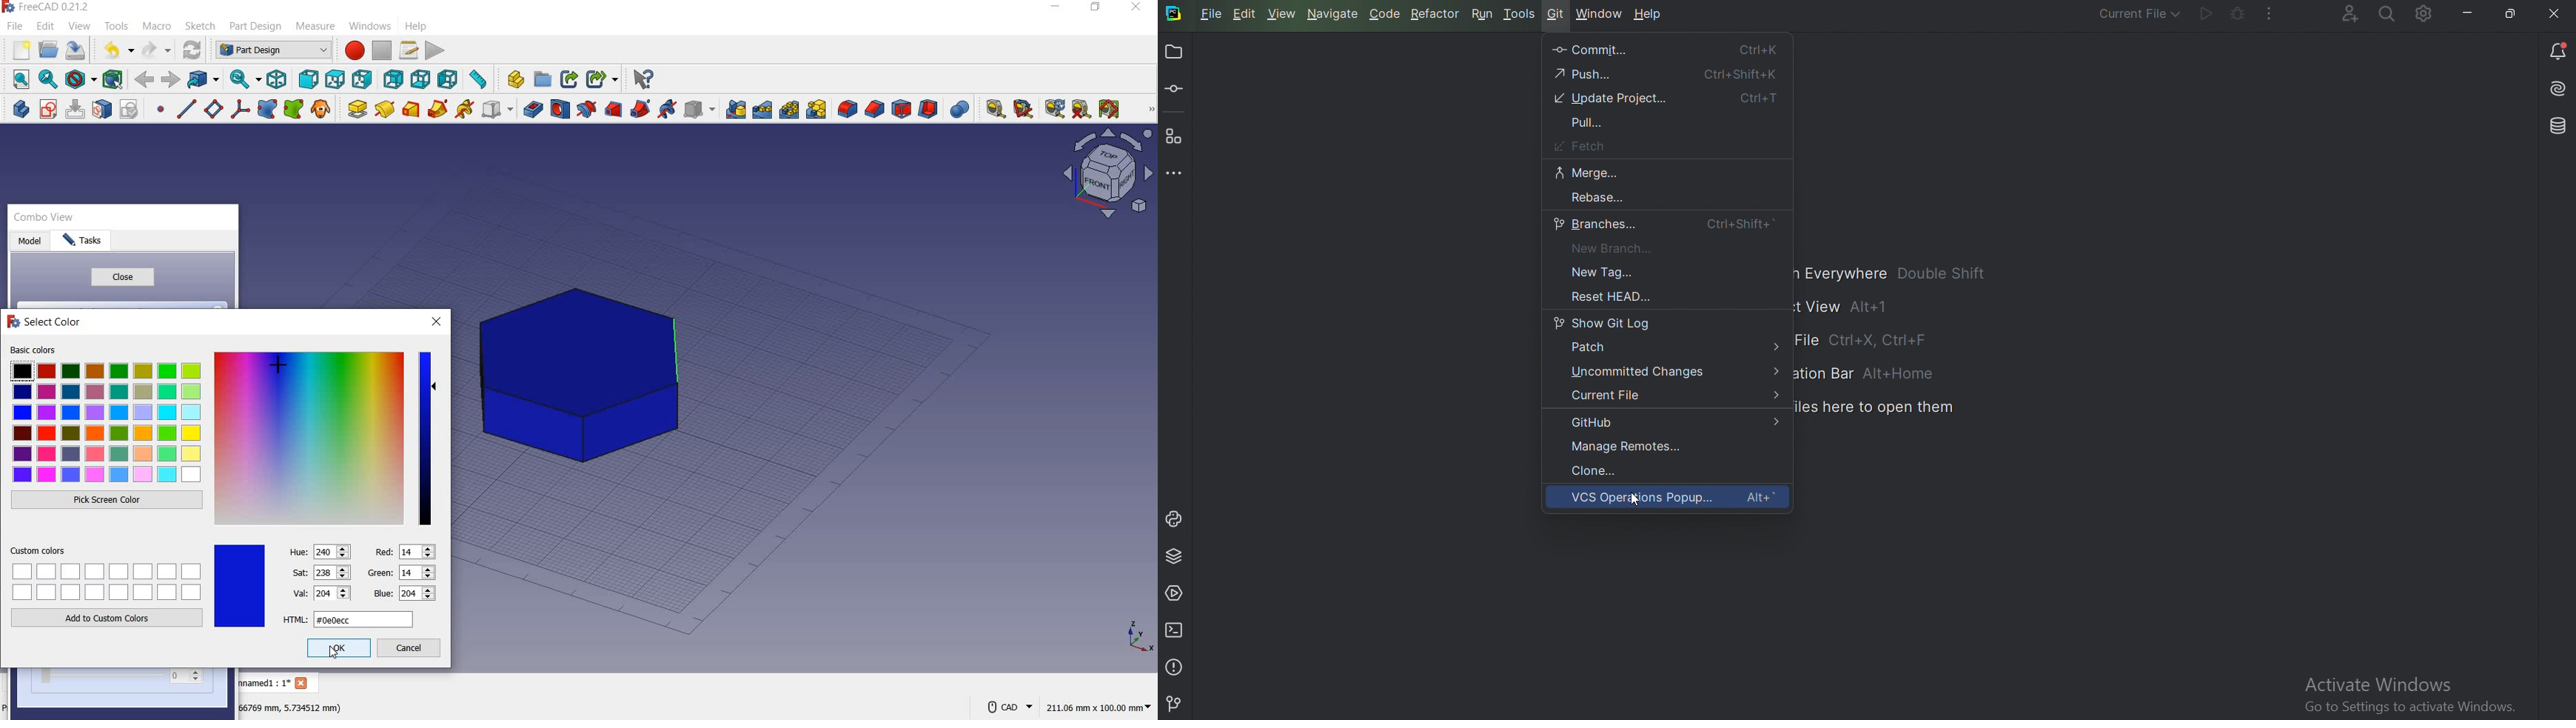 Image resolution: width=2576 pixels, height=728 pixels. What do you see at coordinates (121, 277) in the screenshot?
I see `close` at bounding box center [121, 277].